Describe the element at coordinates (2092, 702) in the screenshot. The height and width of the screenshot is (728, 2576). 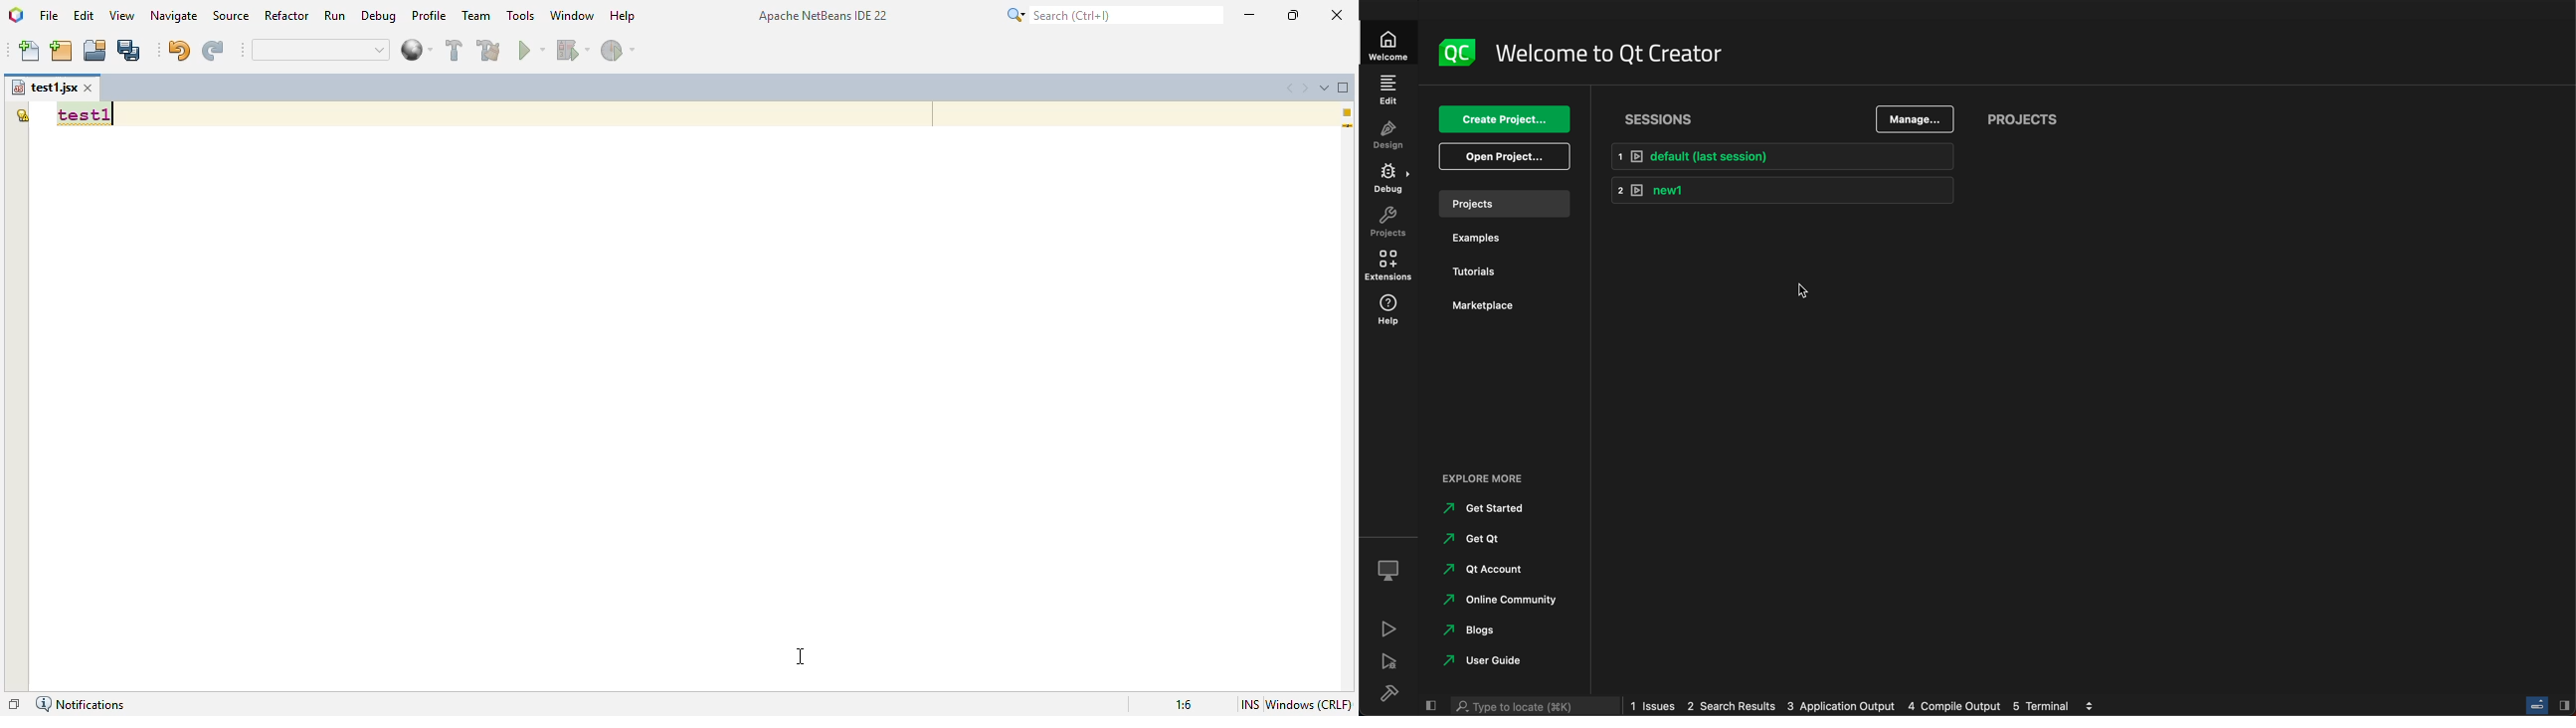
I see `view output` at that location.